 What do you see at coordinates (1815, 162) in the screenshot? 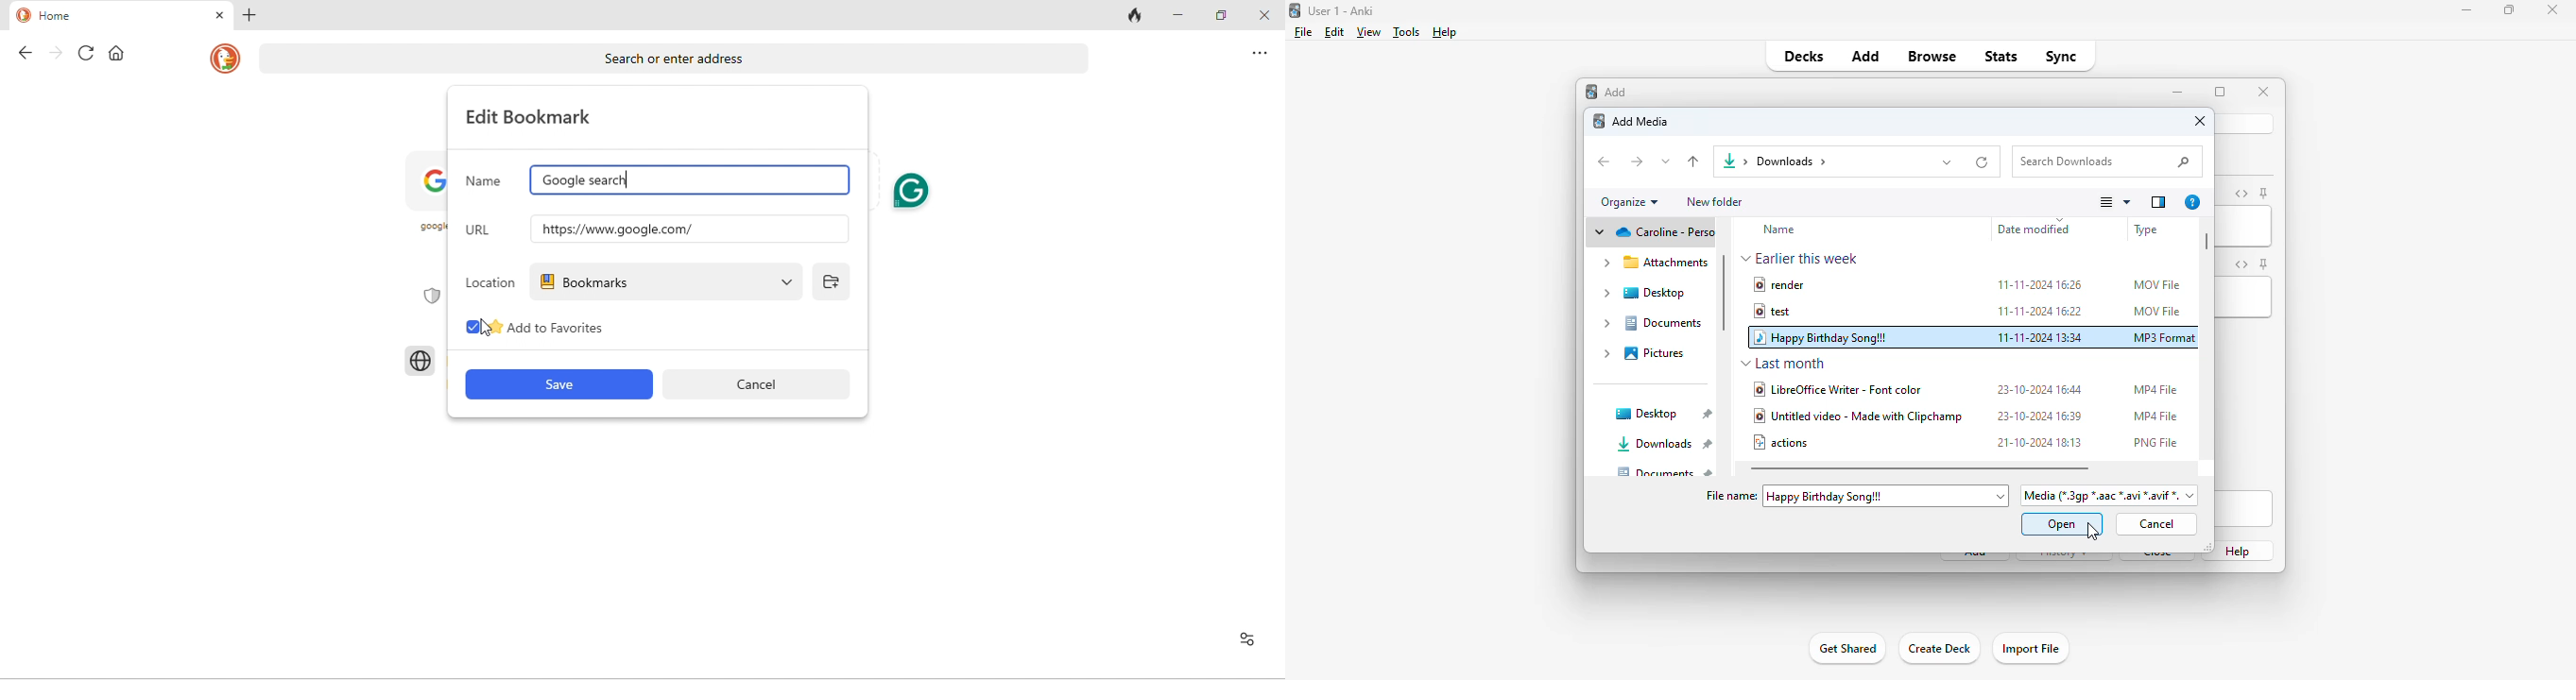
I see `downloads` at bounding box center [1815, 162].